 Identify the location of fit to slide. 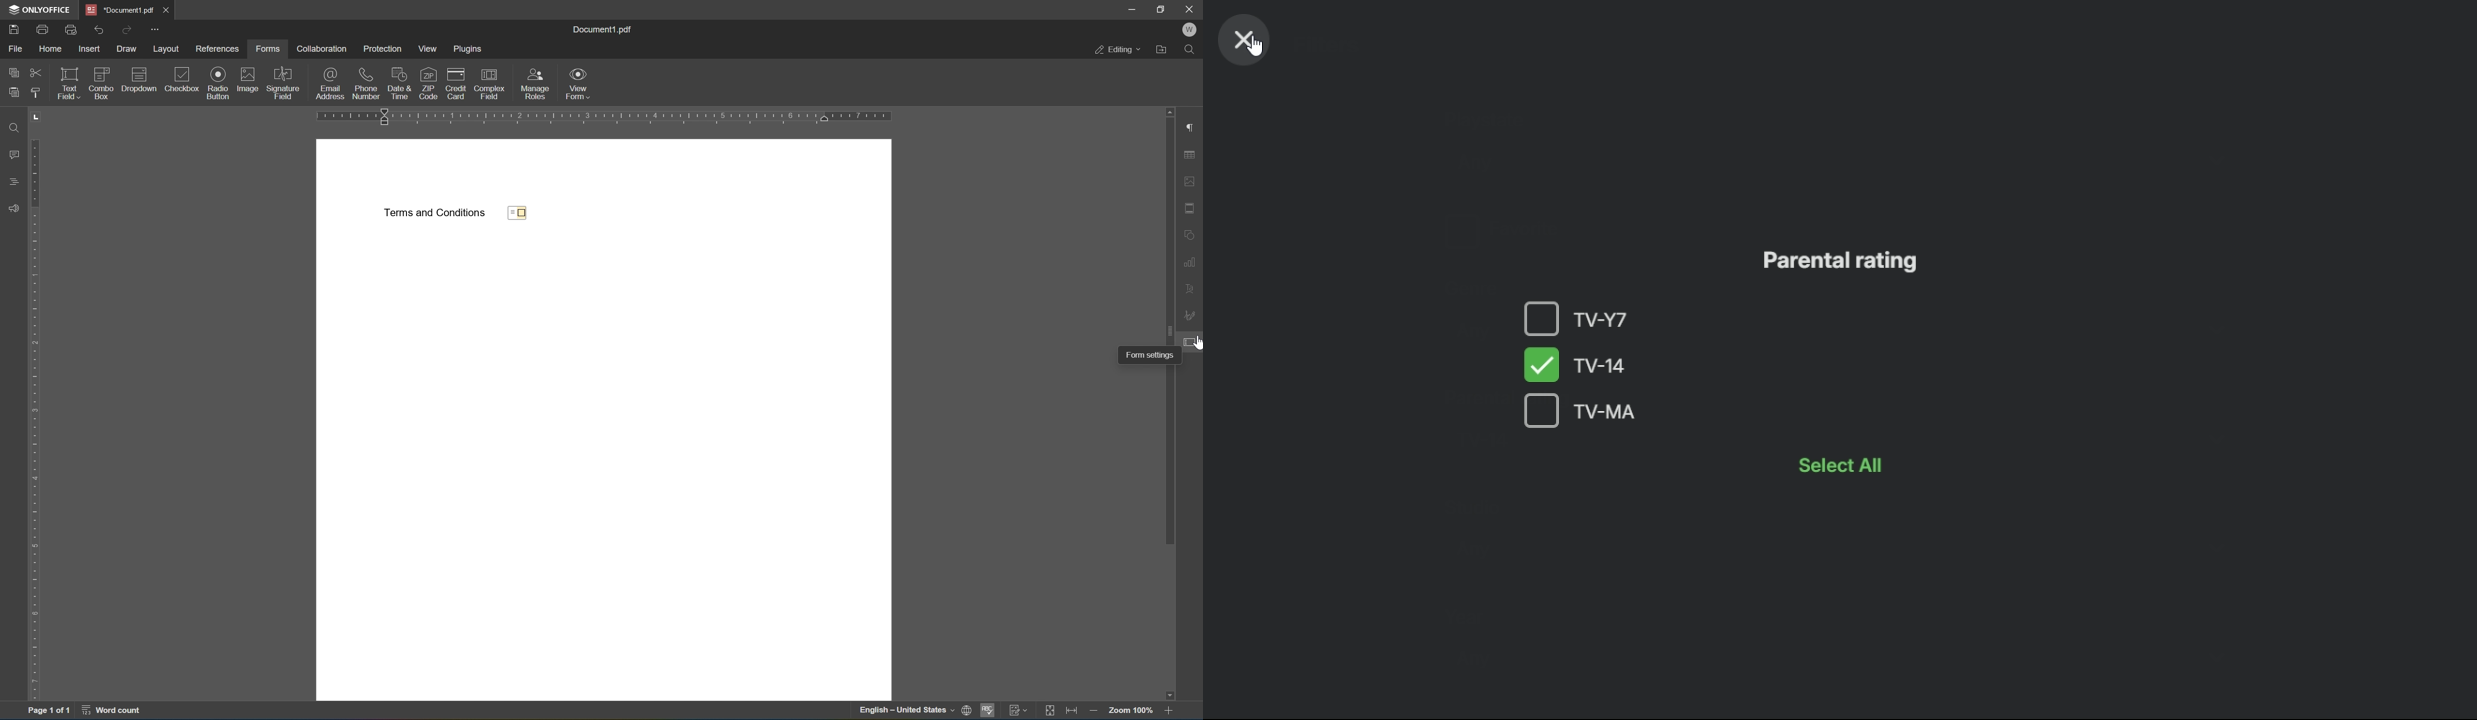
(1048, 712).